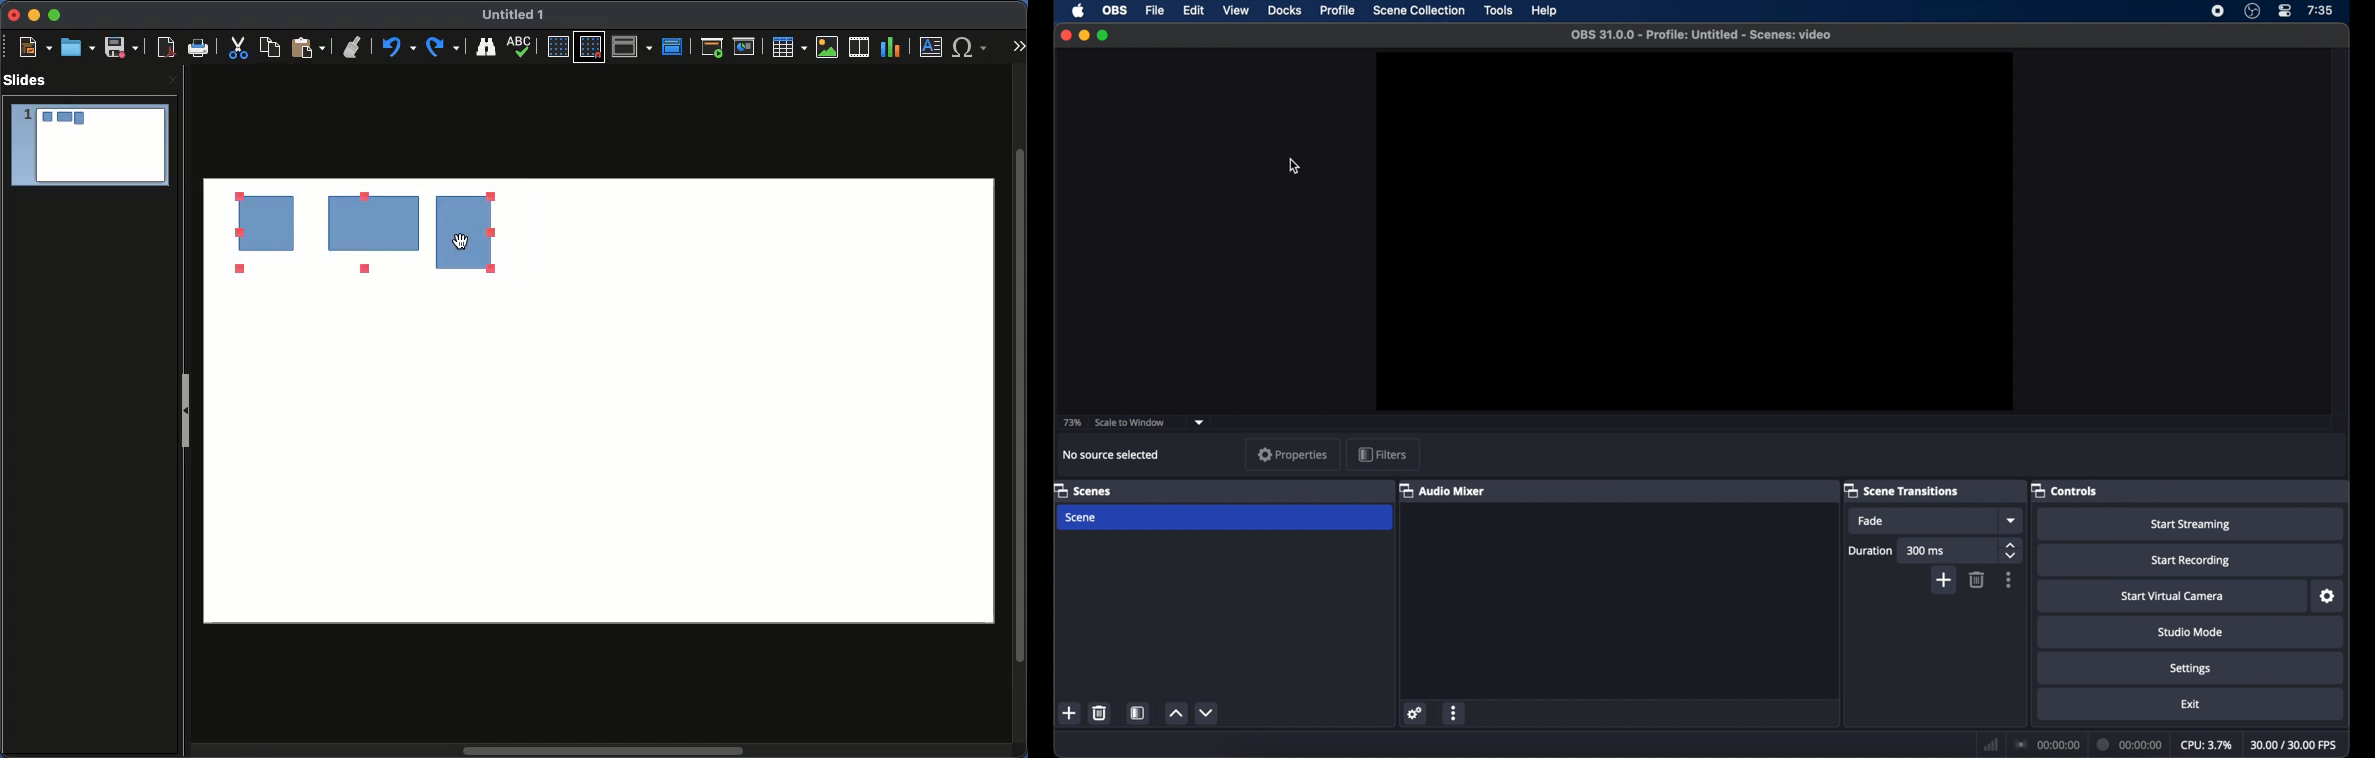  I want to click on cpu 3.3%, so click(2206, 745).